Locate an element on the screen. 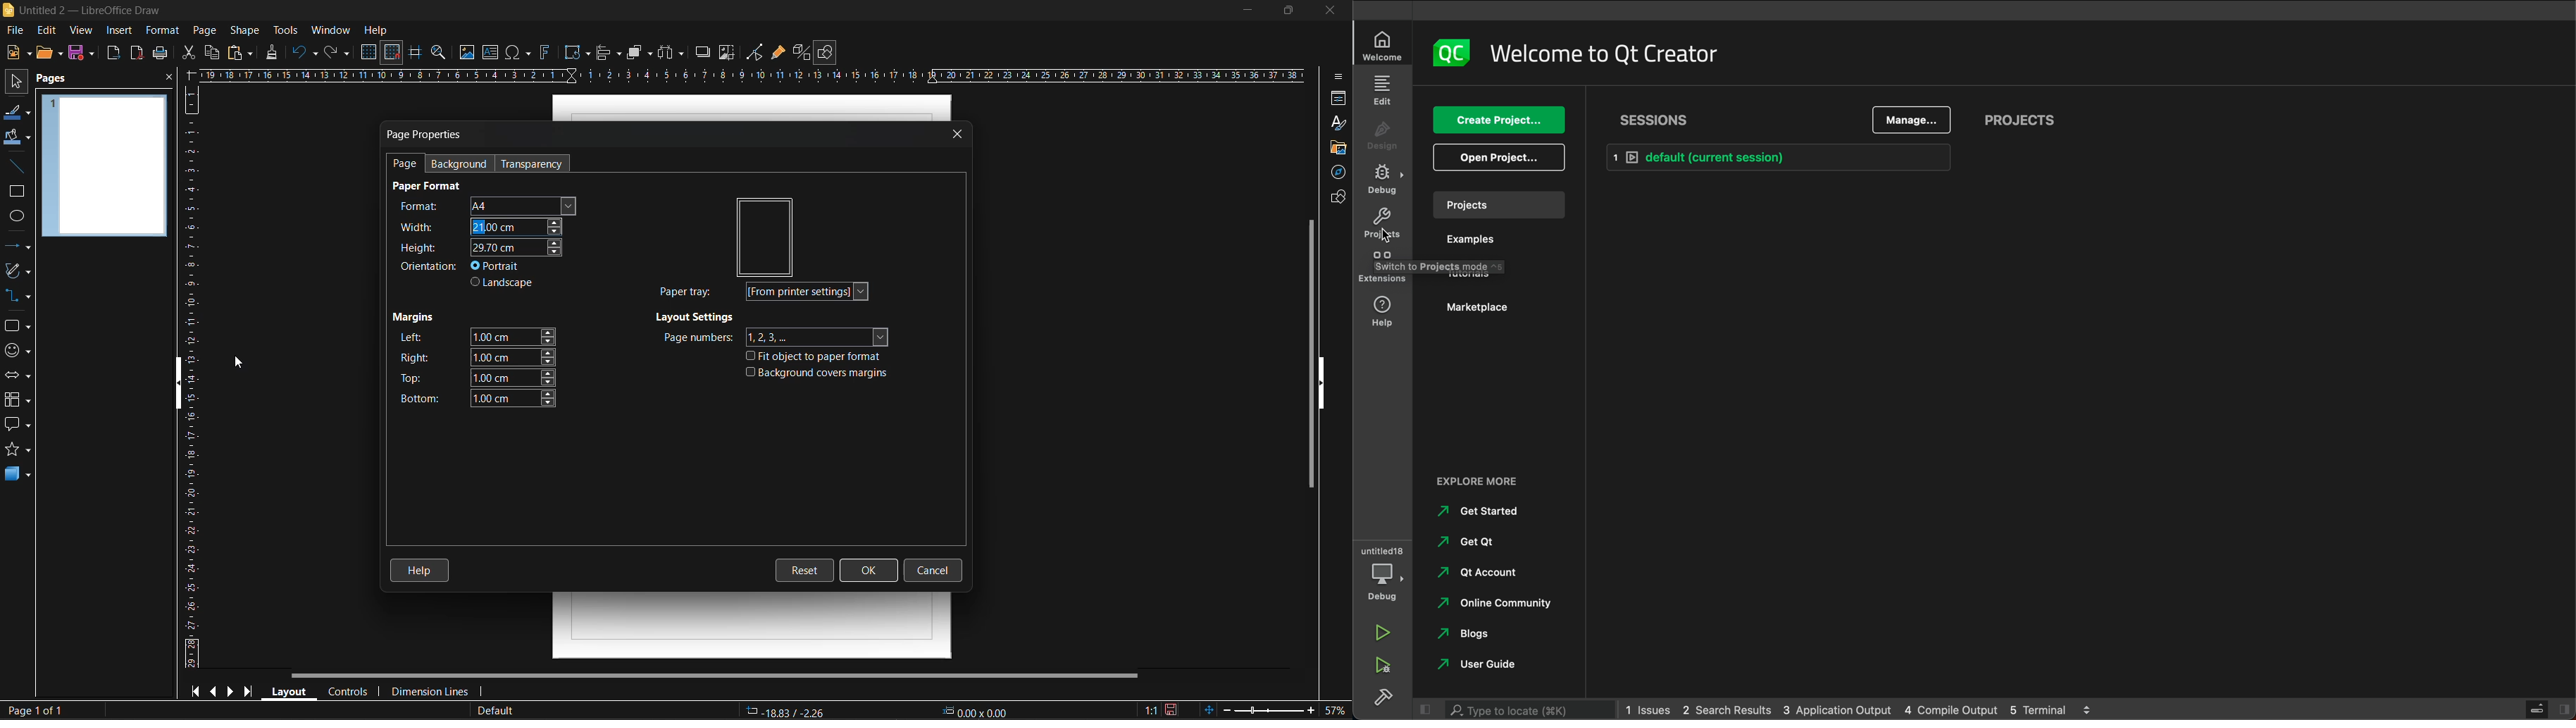 The width and height of the screenshot is (2576, 728). gallery is located at coordinates (1336, 148).